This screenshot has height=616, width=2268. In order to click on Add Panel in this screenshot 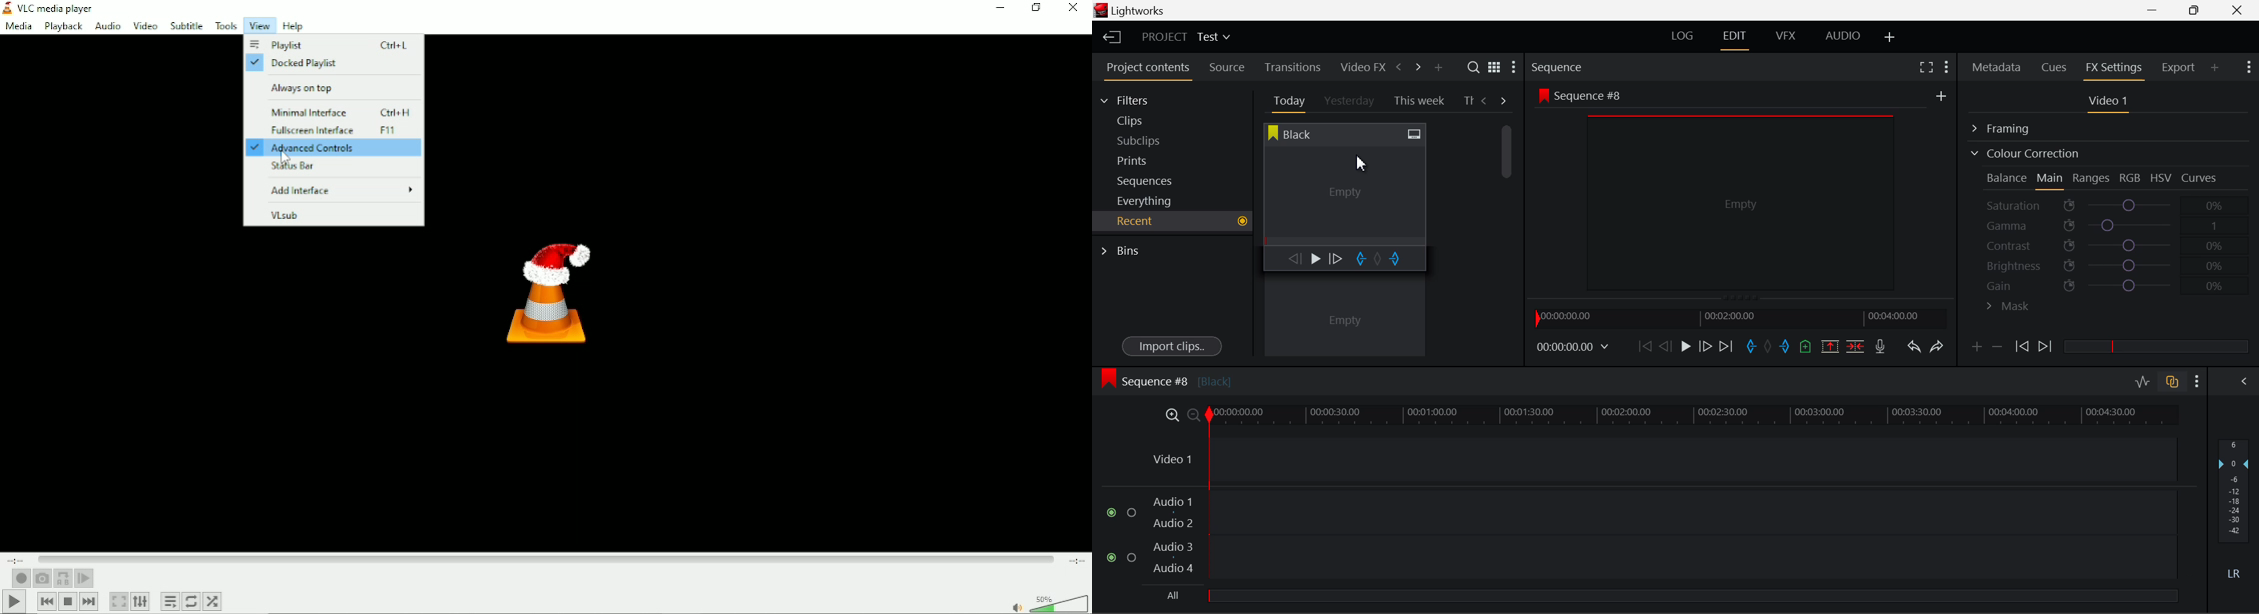, I will do `click(2215, 67)`.